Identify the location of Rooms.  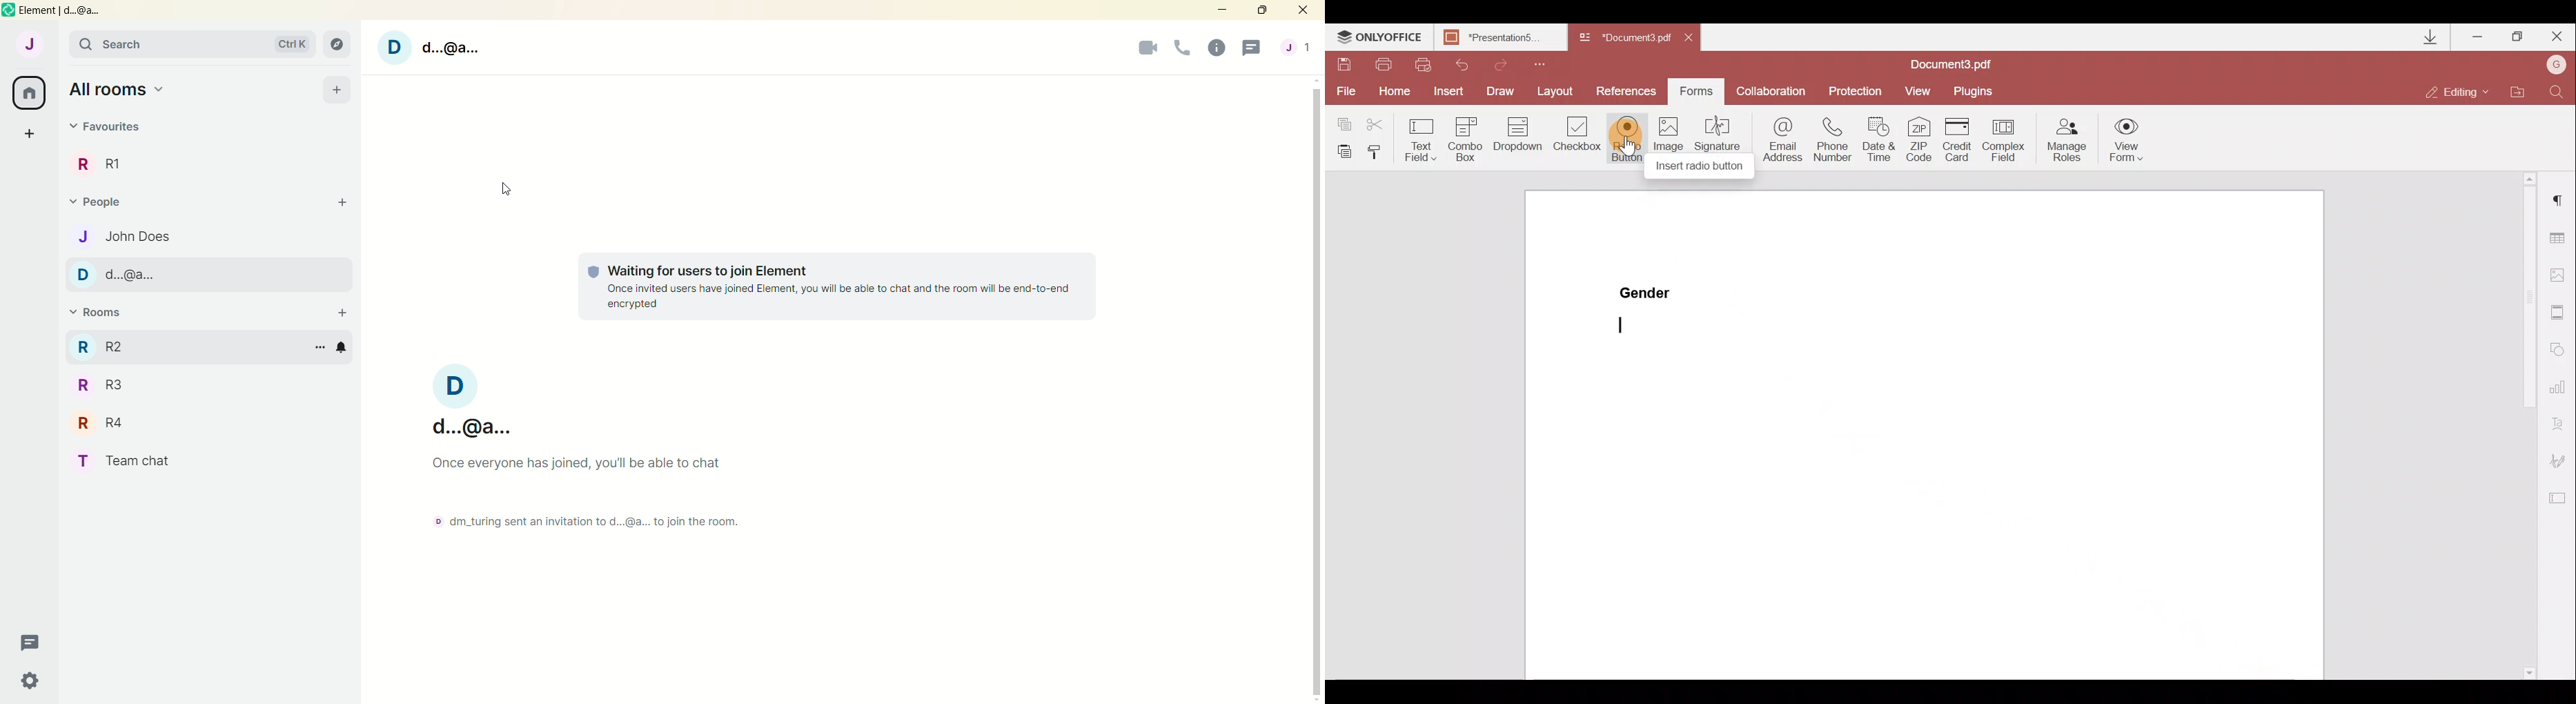
(105, 312).